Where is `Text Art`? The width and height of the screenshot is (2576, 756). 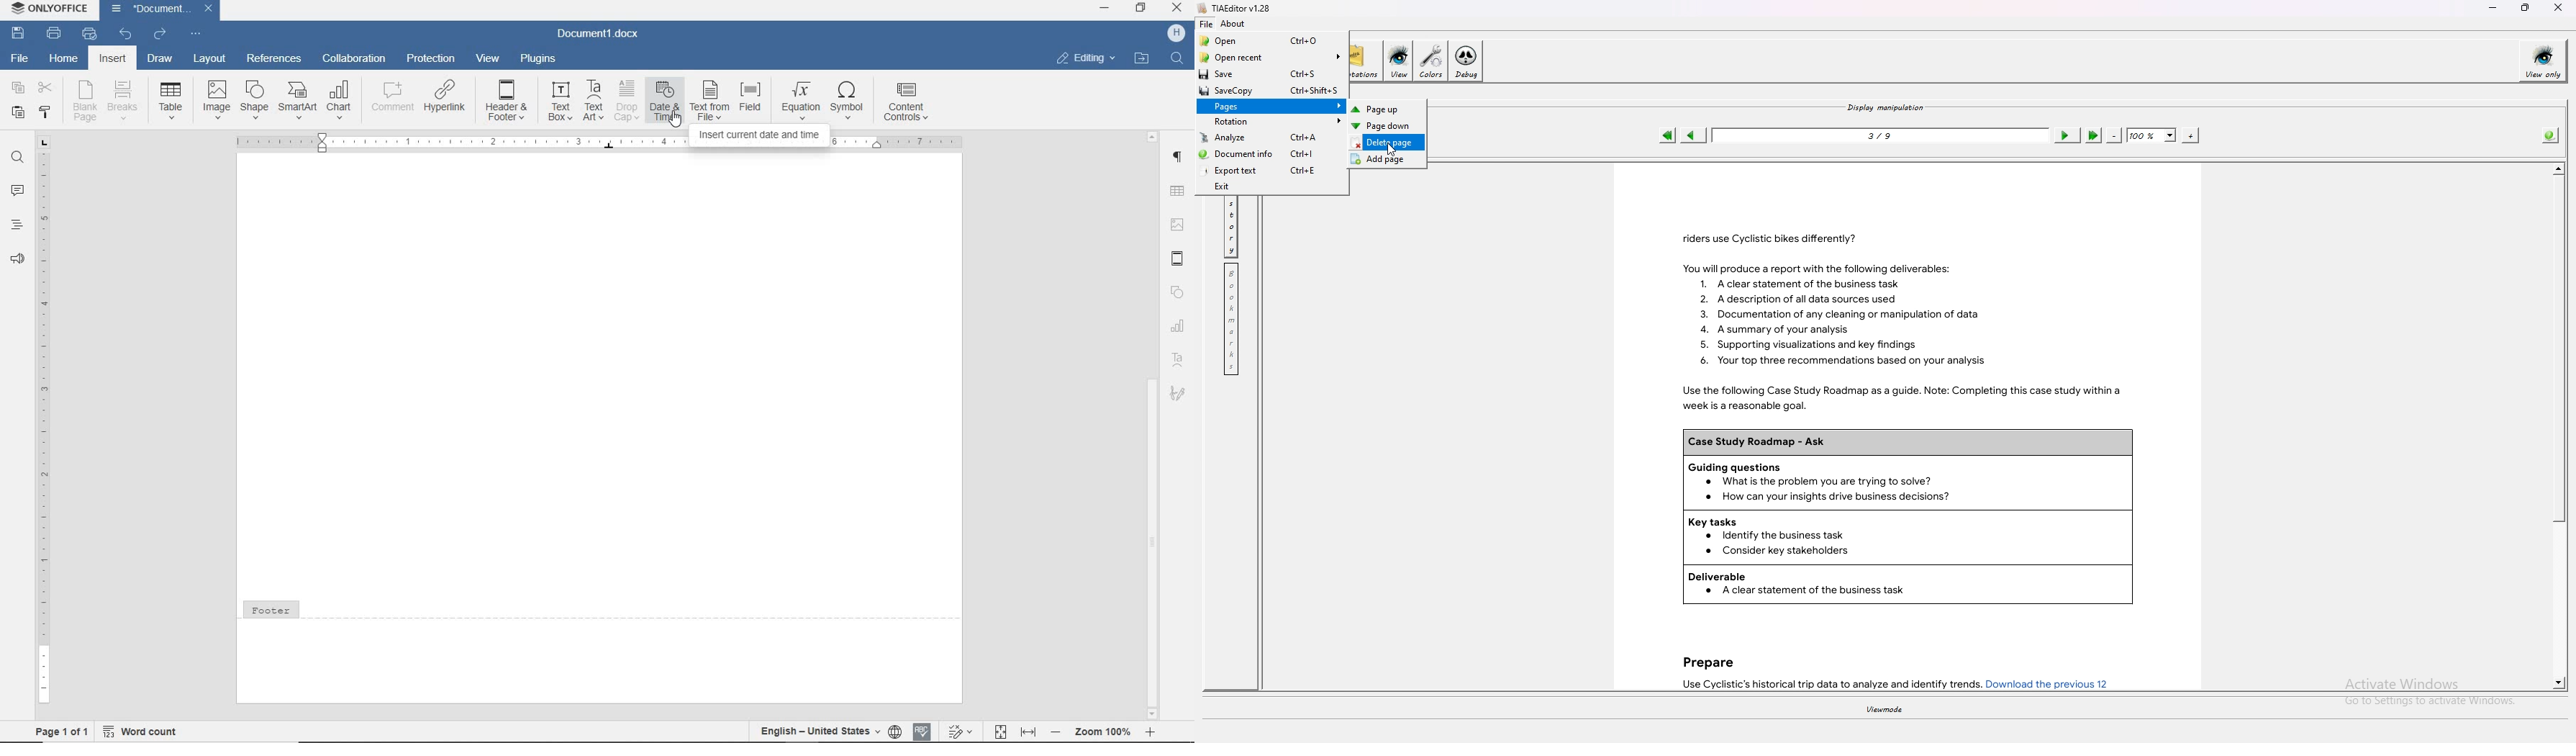
Text Art is located at coordinates (1178, 362).